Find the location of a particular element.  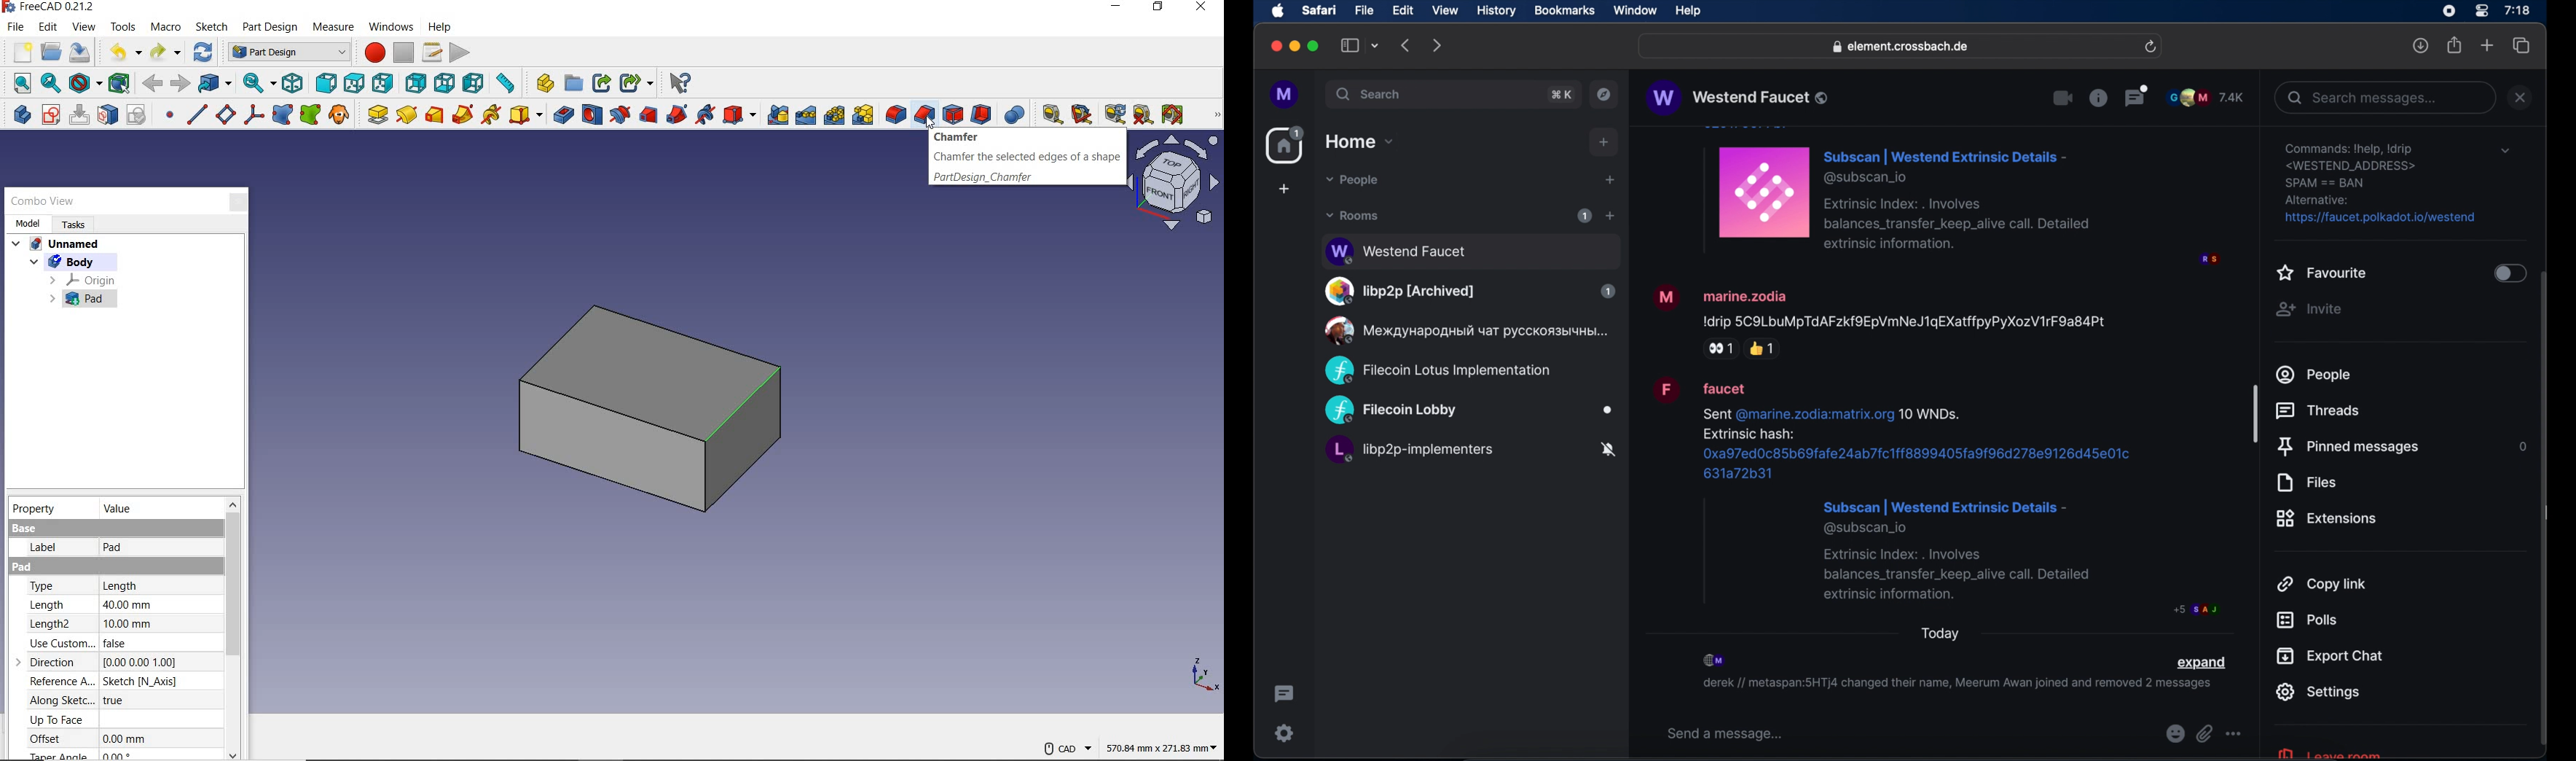

create a datum line is located at coordinates (197, 114).